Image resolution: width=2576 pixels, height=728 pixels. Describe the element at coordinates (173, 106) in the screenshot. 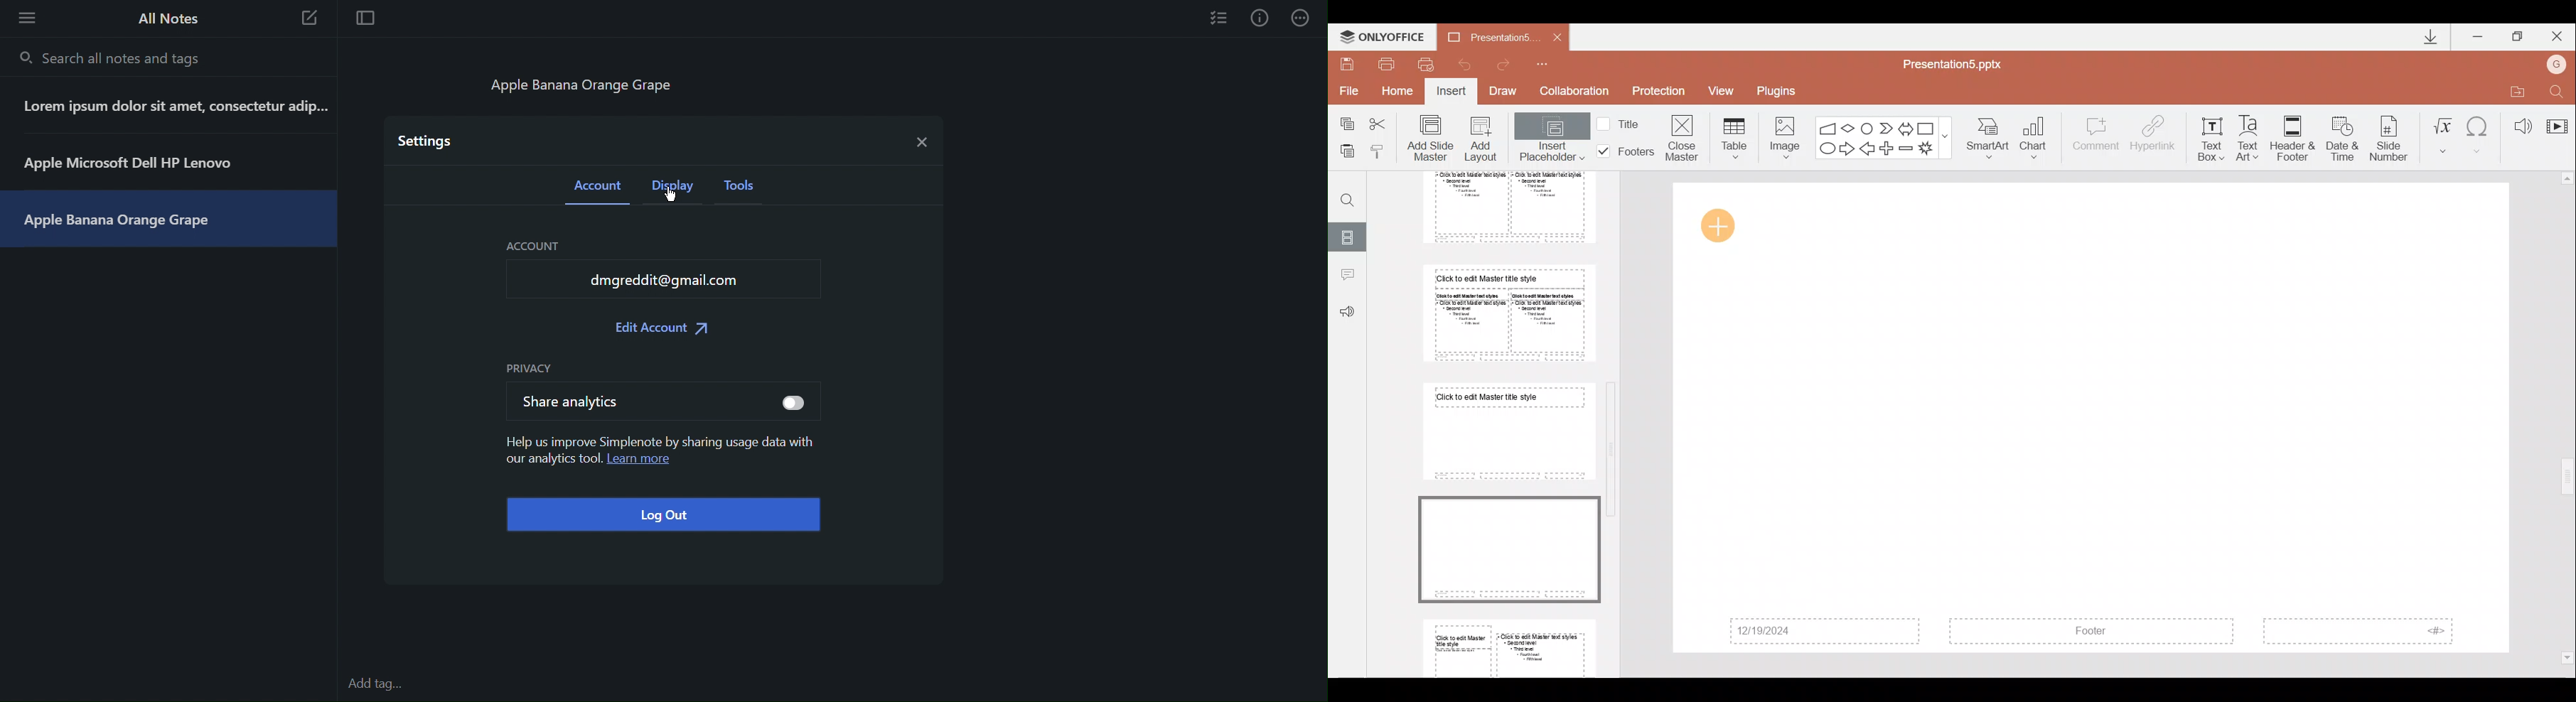

I see `Lorem ipsum dolor sit amet, consectetur adip...` at that location.